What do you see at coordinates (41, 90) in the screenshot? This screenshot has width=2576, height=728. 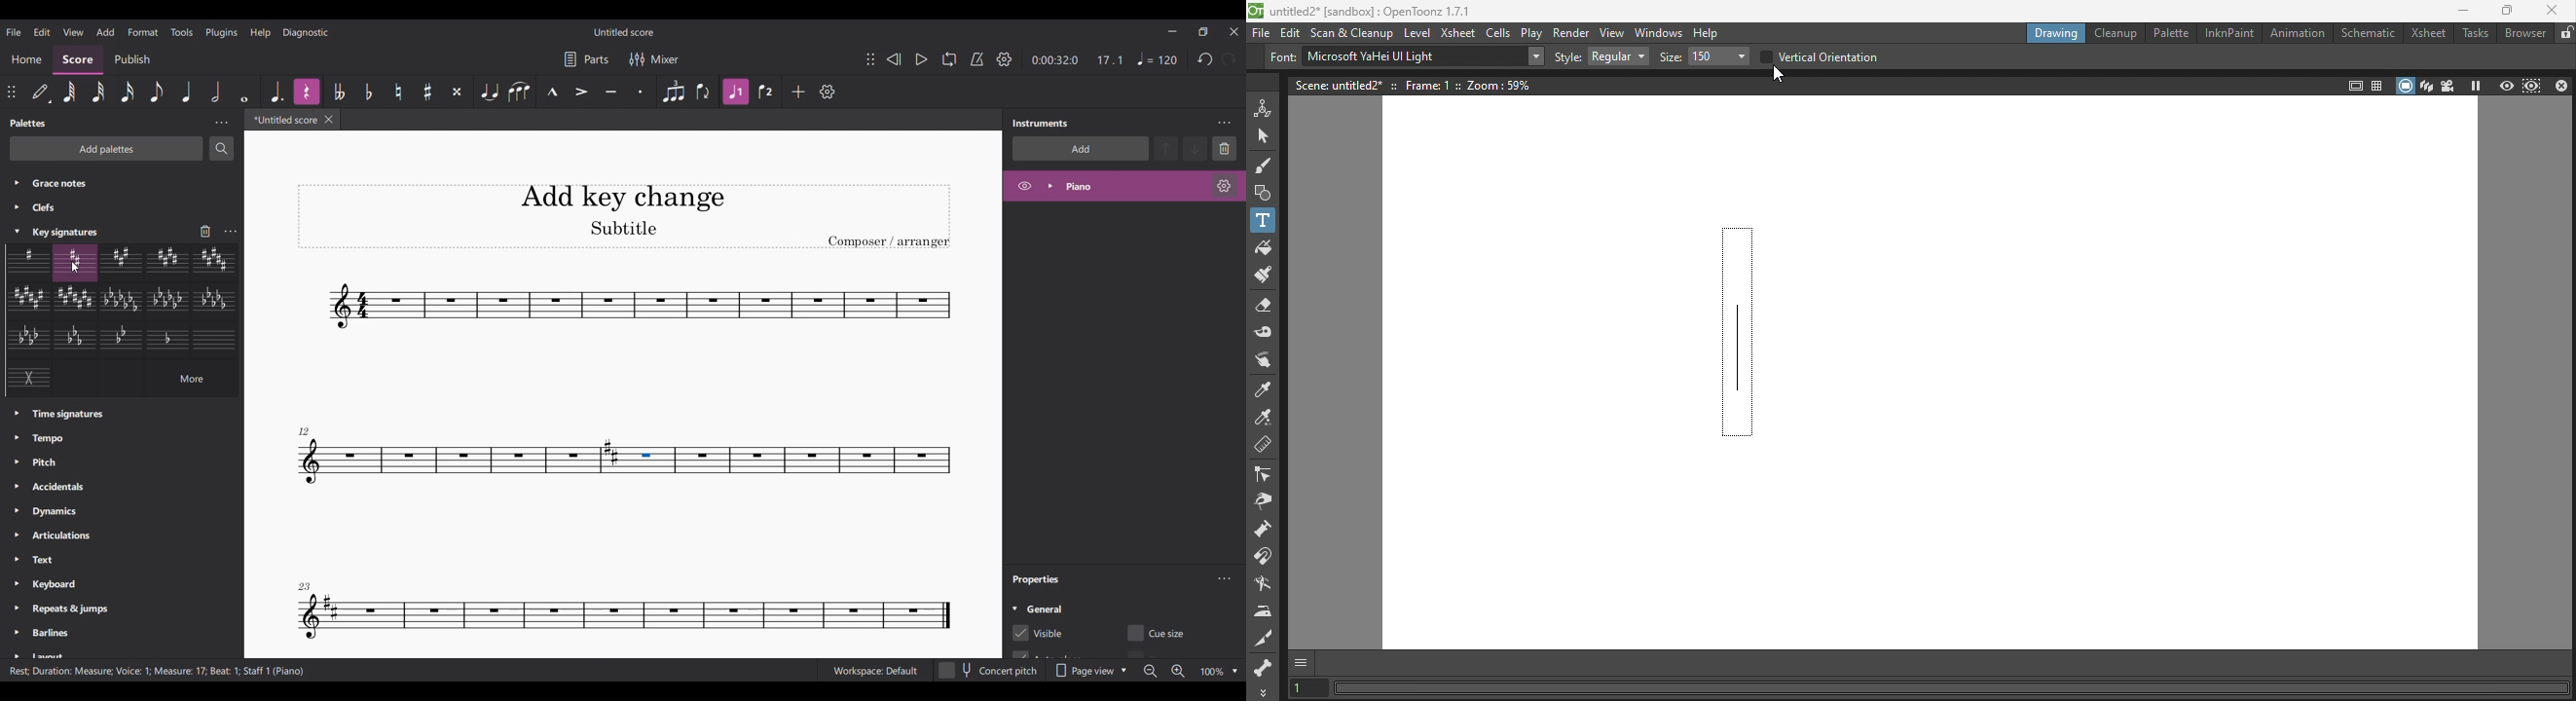 I see `Default` at bounding box center [41, 90].